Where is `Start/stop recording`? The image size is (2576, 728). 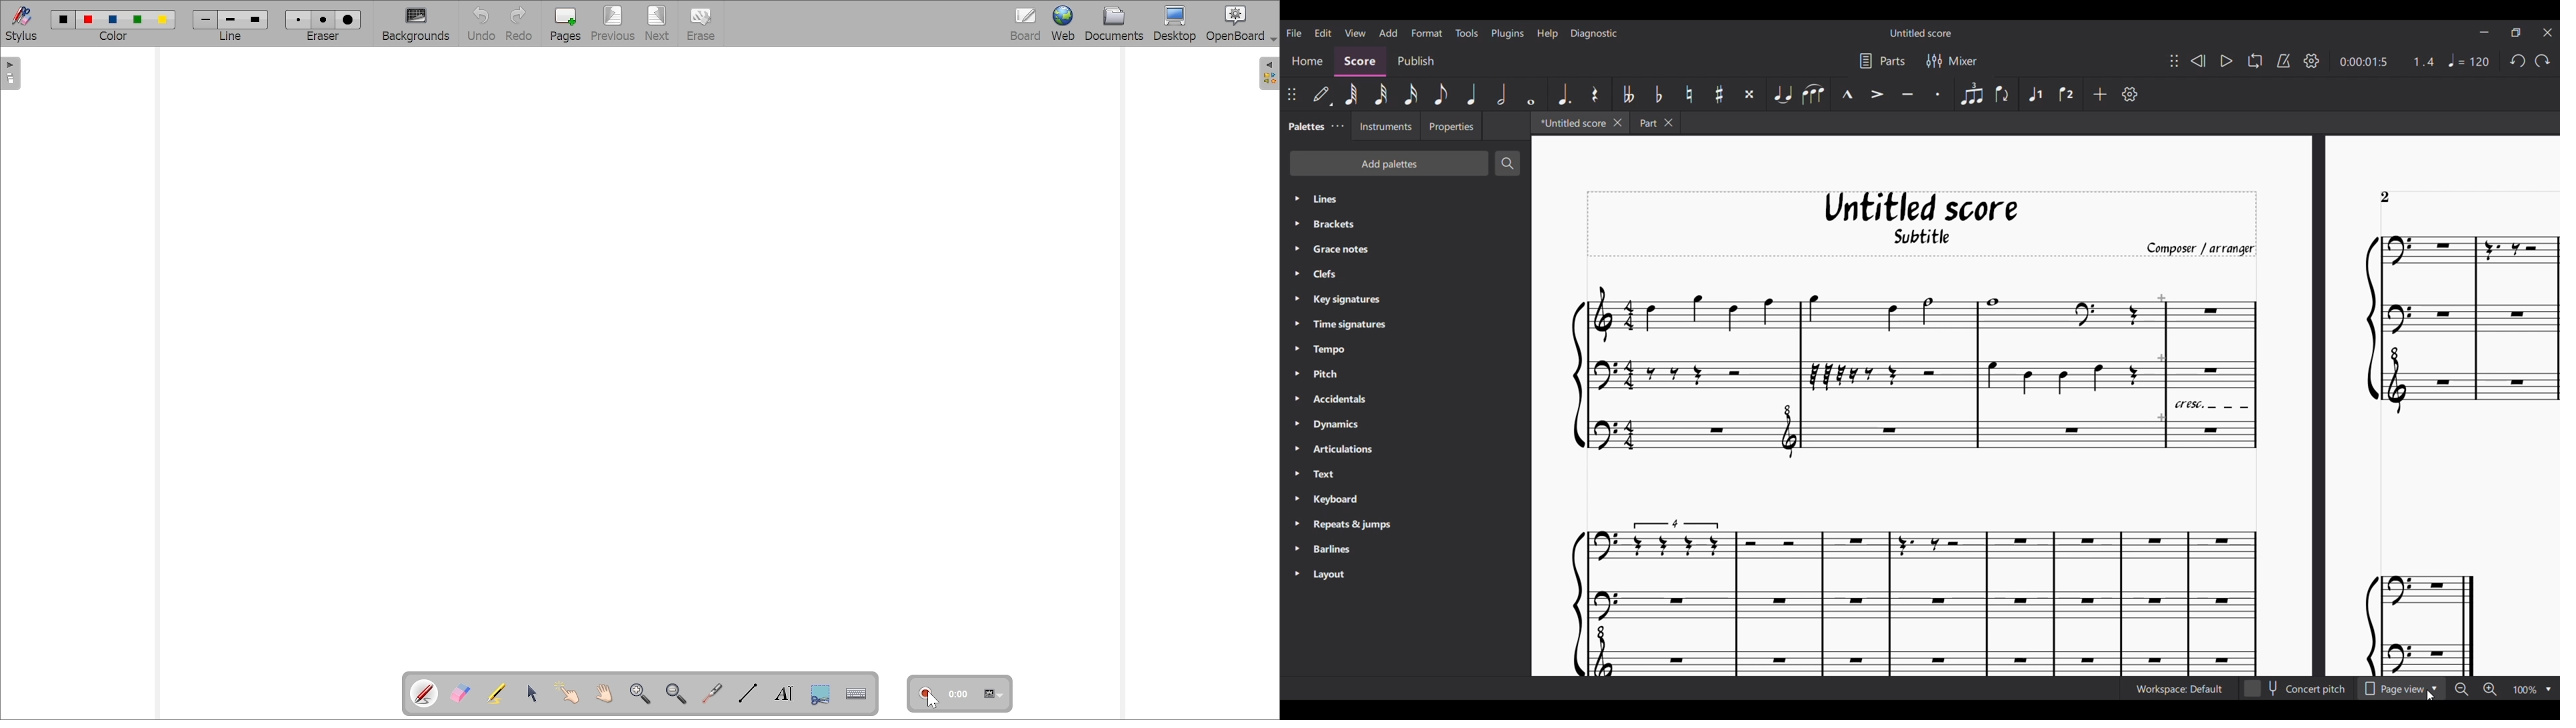
Start/stop recording is located at coordinates (926, 695).